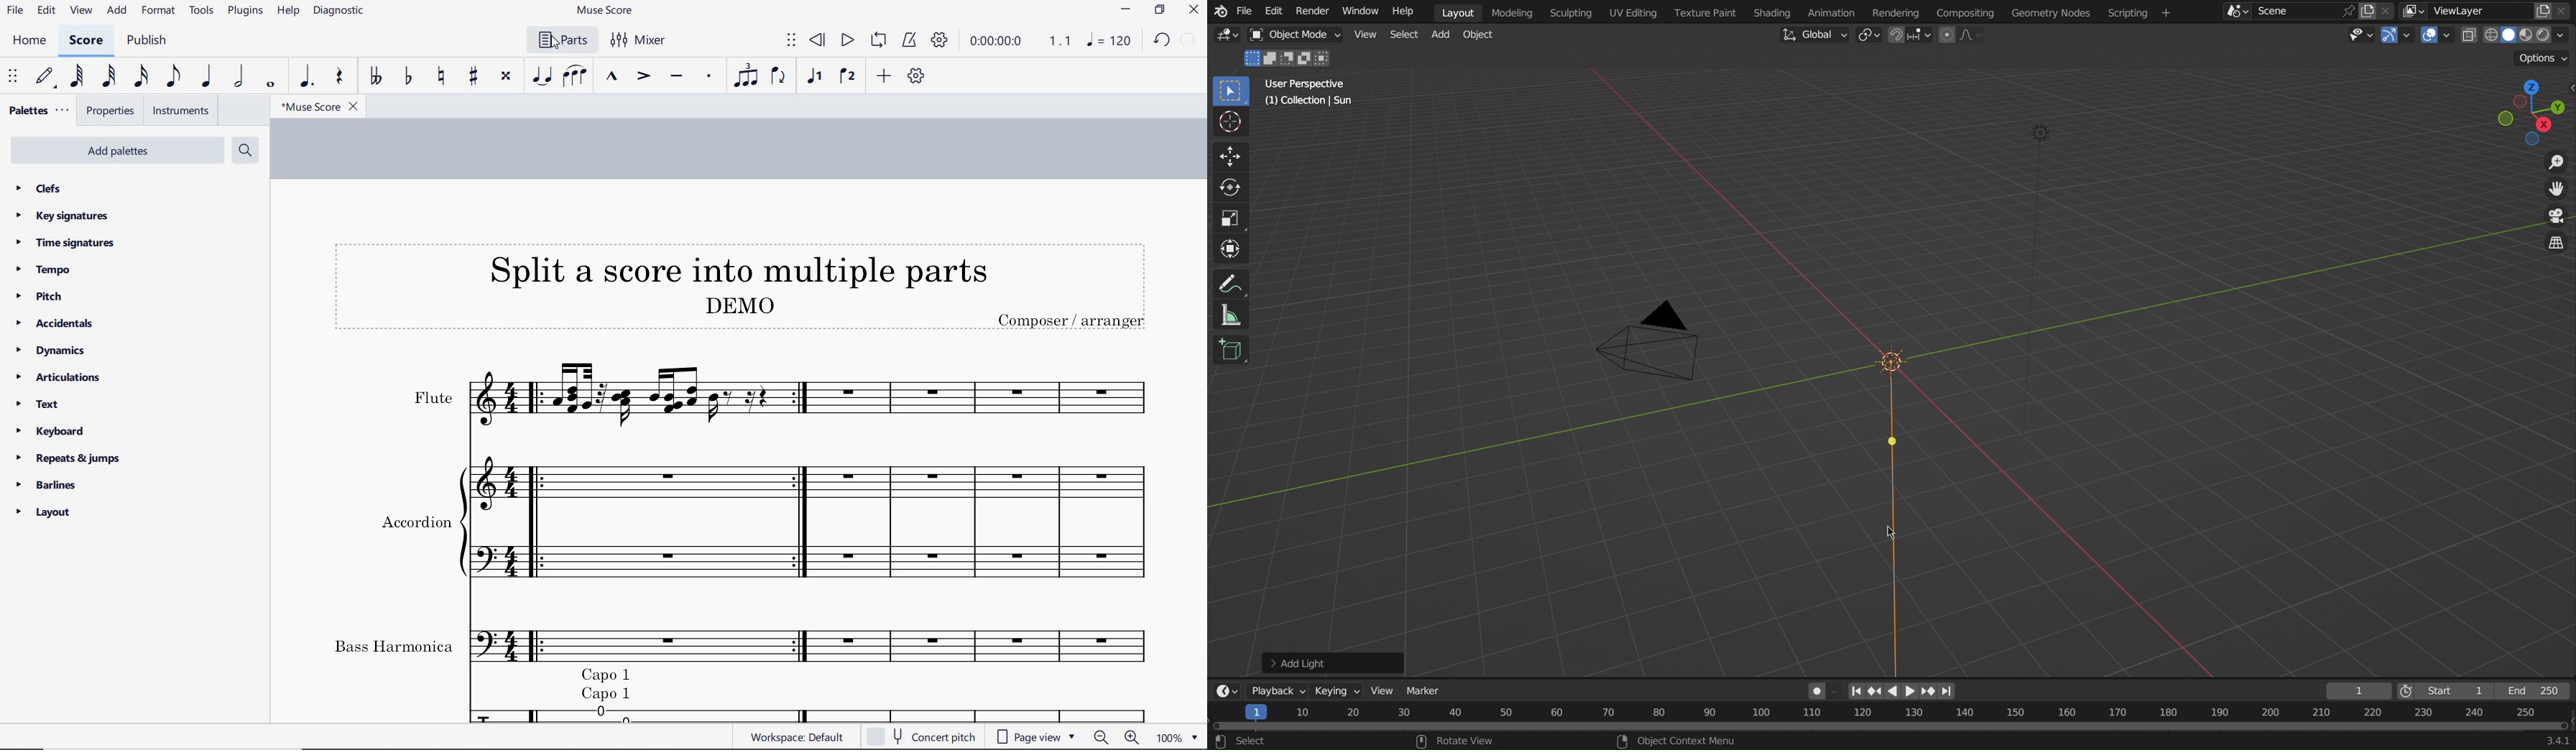 The image size is (2576, 756). Describe the element at coordinates (747, 76) in the screenshot. I see `tuplet` at that location.